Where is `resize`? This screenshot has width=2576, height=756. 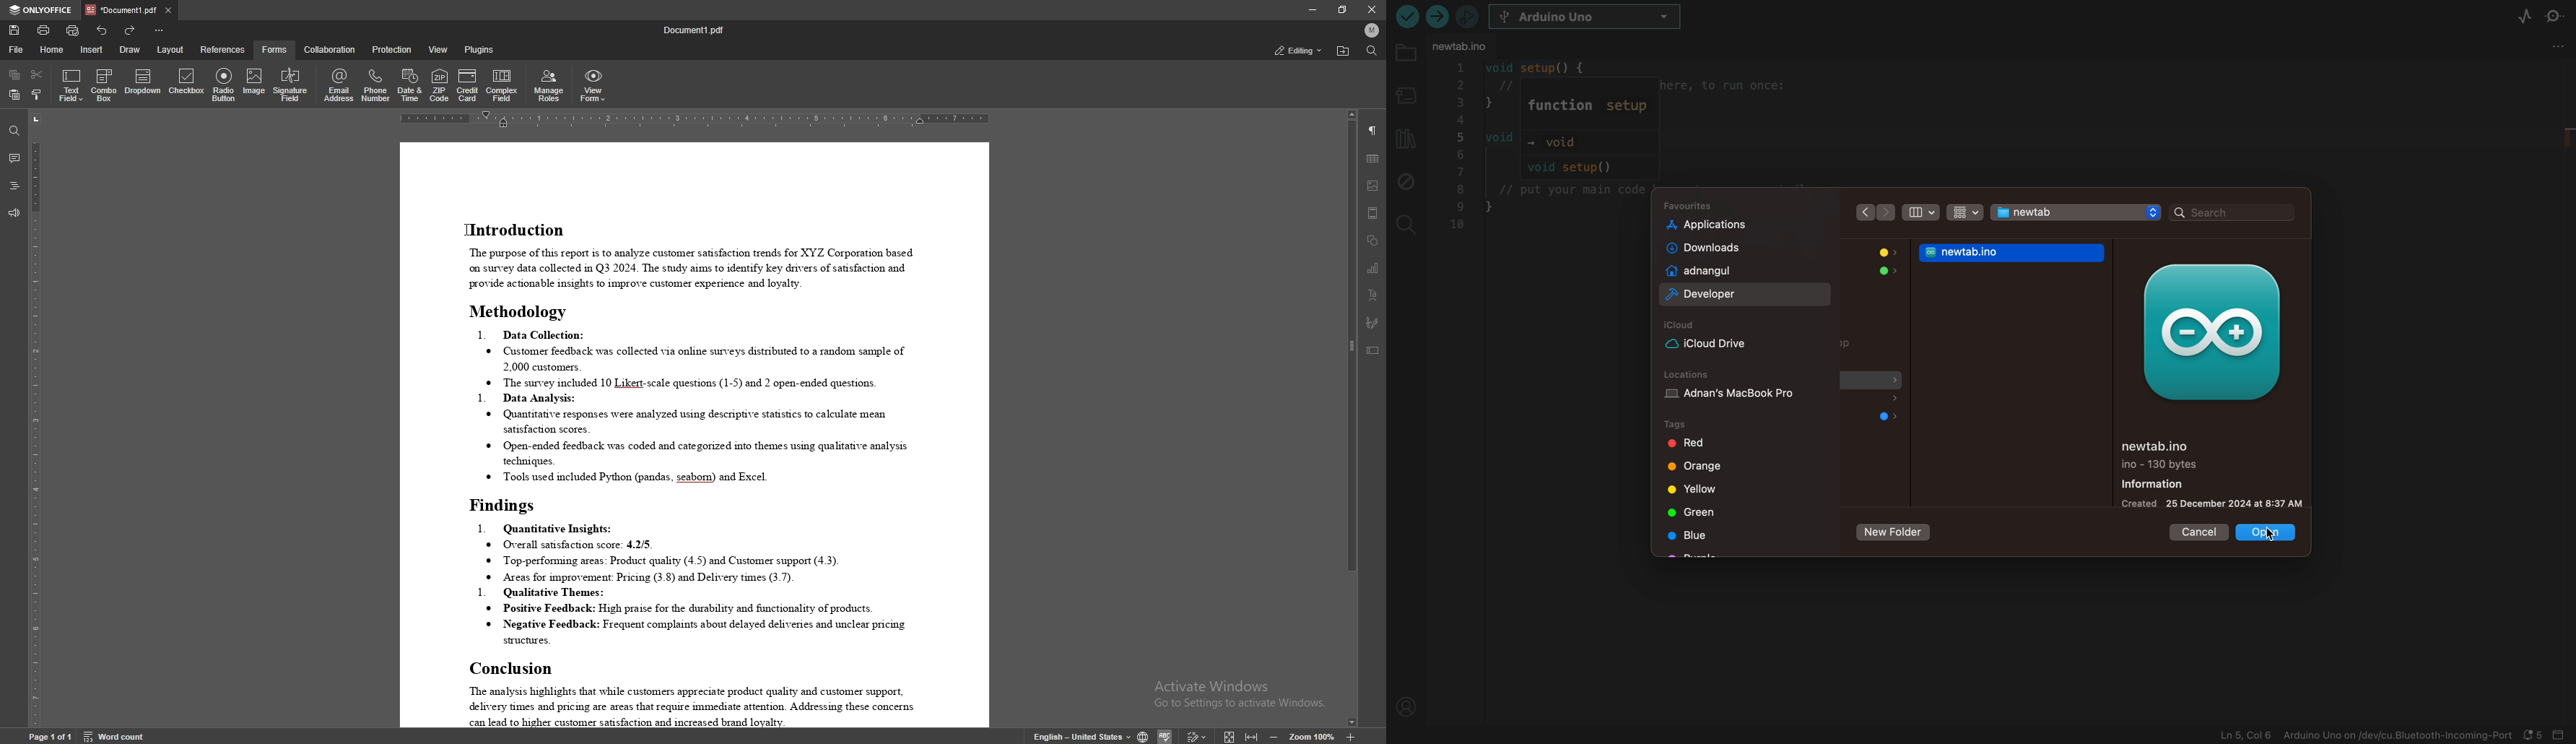 resize is located at coordinates (1341, 9).